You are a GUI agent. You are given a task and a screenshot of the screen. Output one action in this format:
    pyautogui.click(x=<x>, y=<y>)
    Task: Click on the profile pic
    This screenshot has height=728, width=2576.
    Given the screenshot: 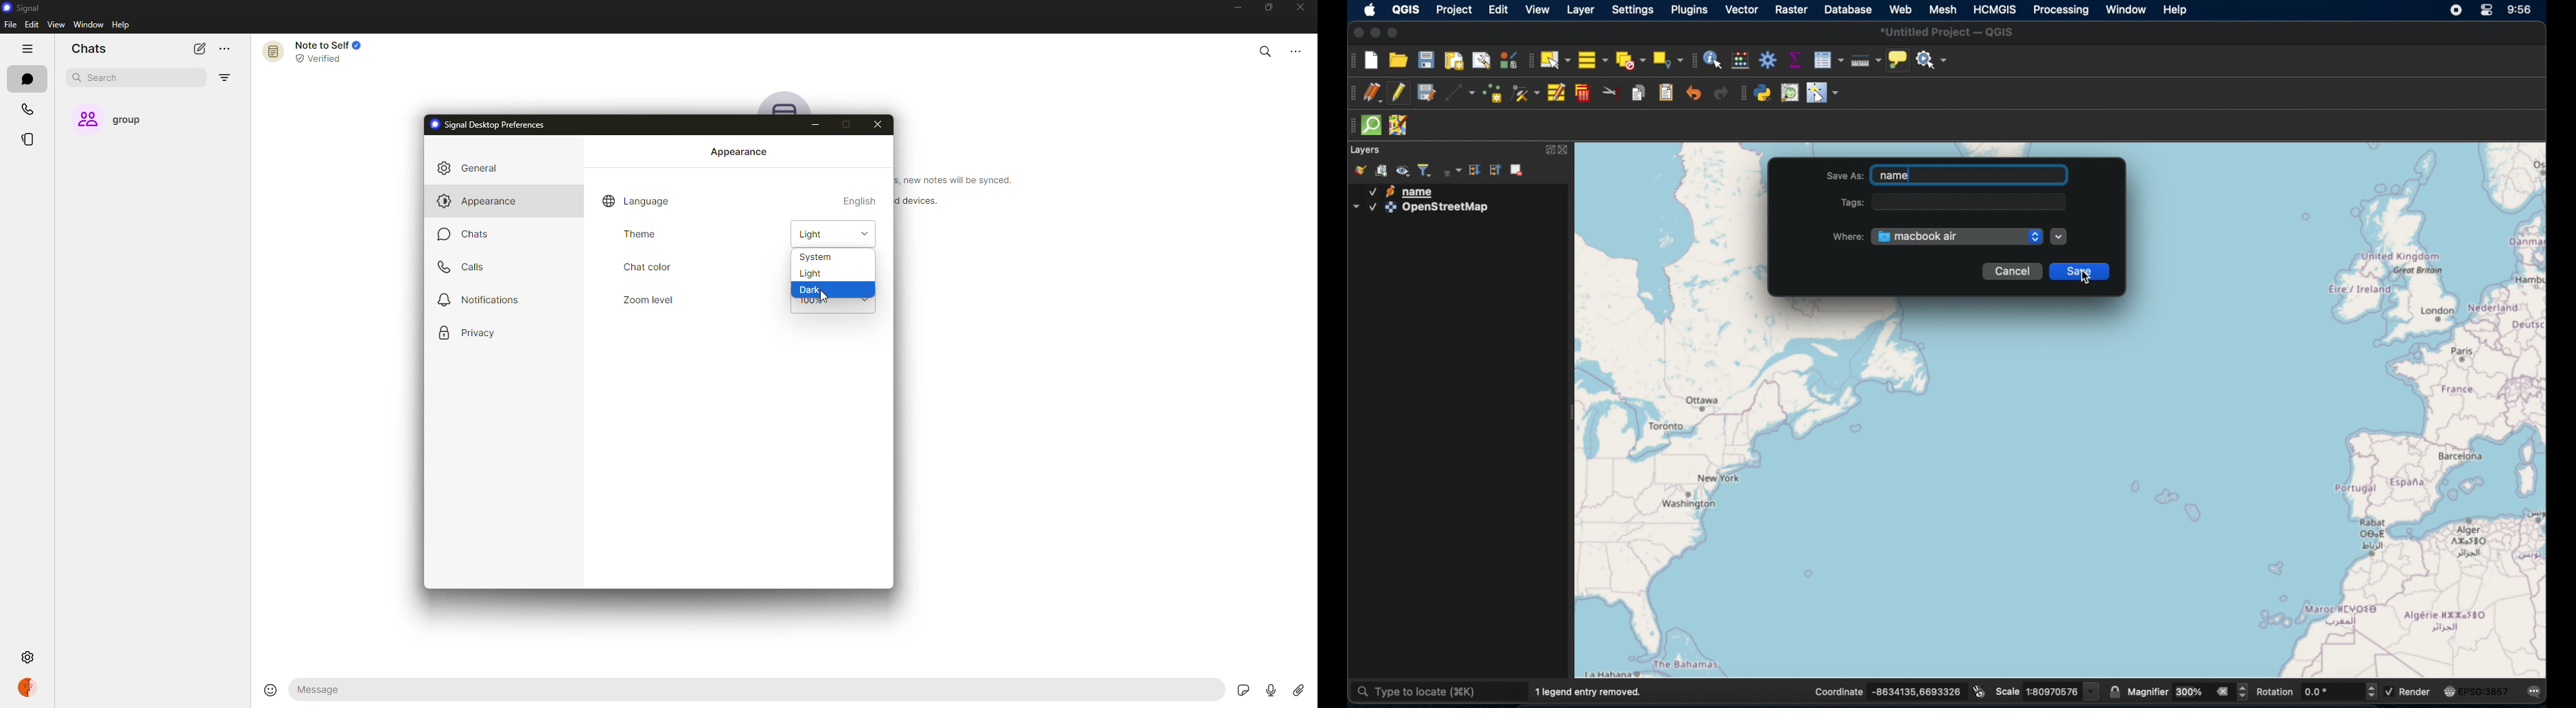 What is the action you would take?
    pyautogui.click(x=786, y=103)
    